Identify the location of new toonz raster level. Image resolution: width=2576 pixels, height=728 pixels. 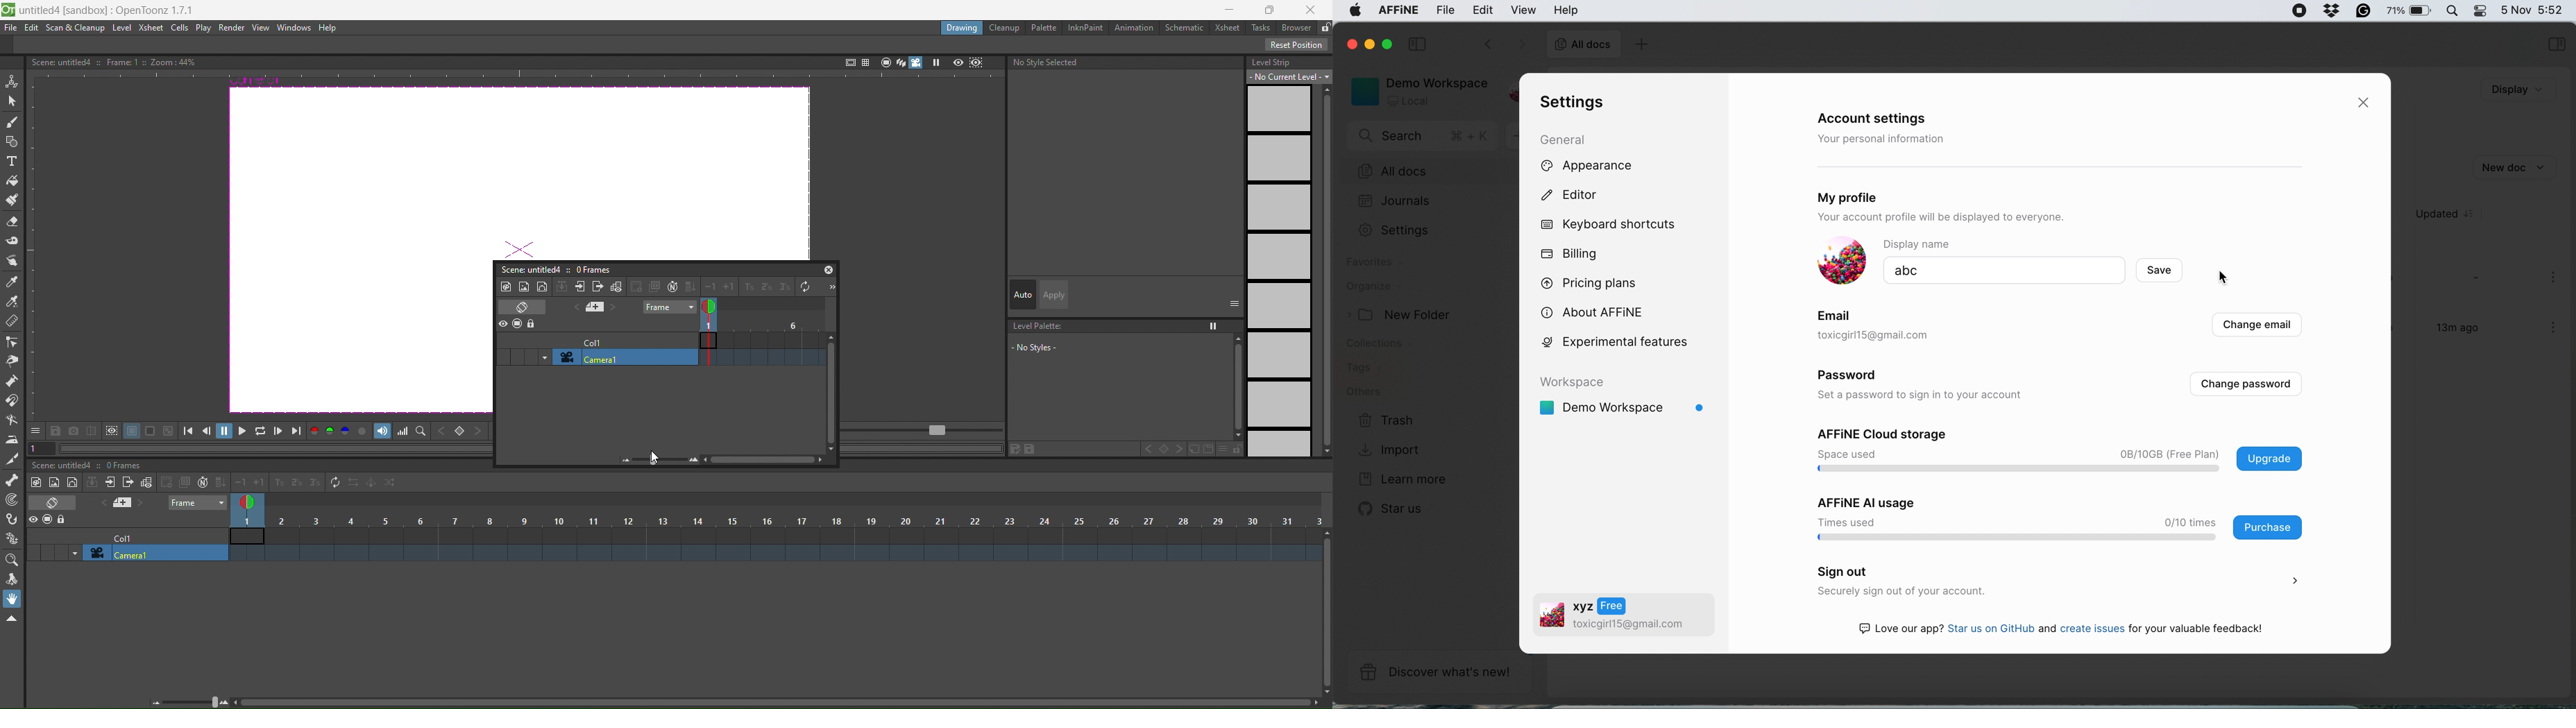
(506, 286).